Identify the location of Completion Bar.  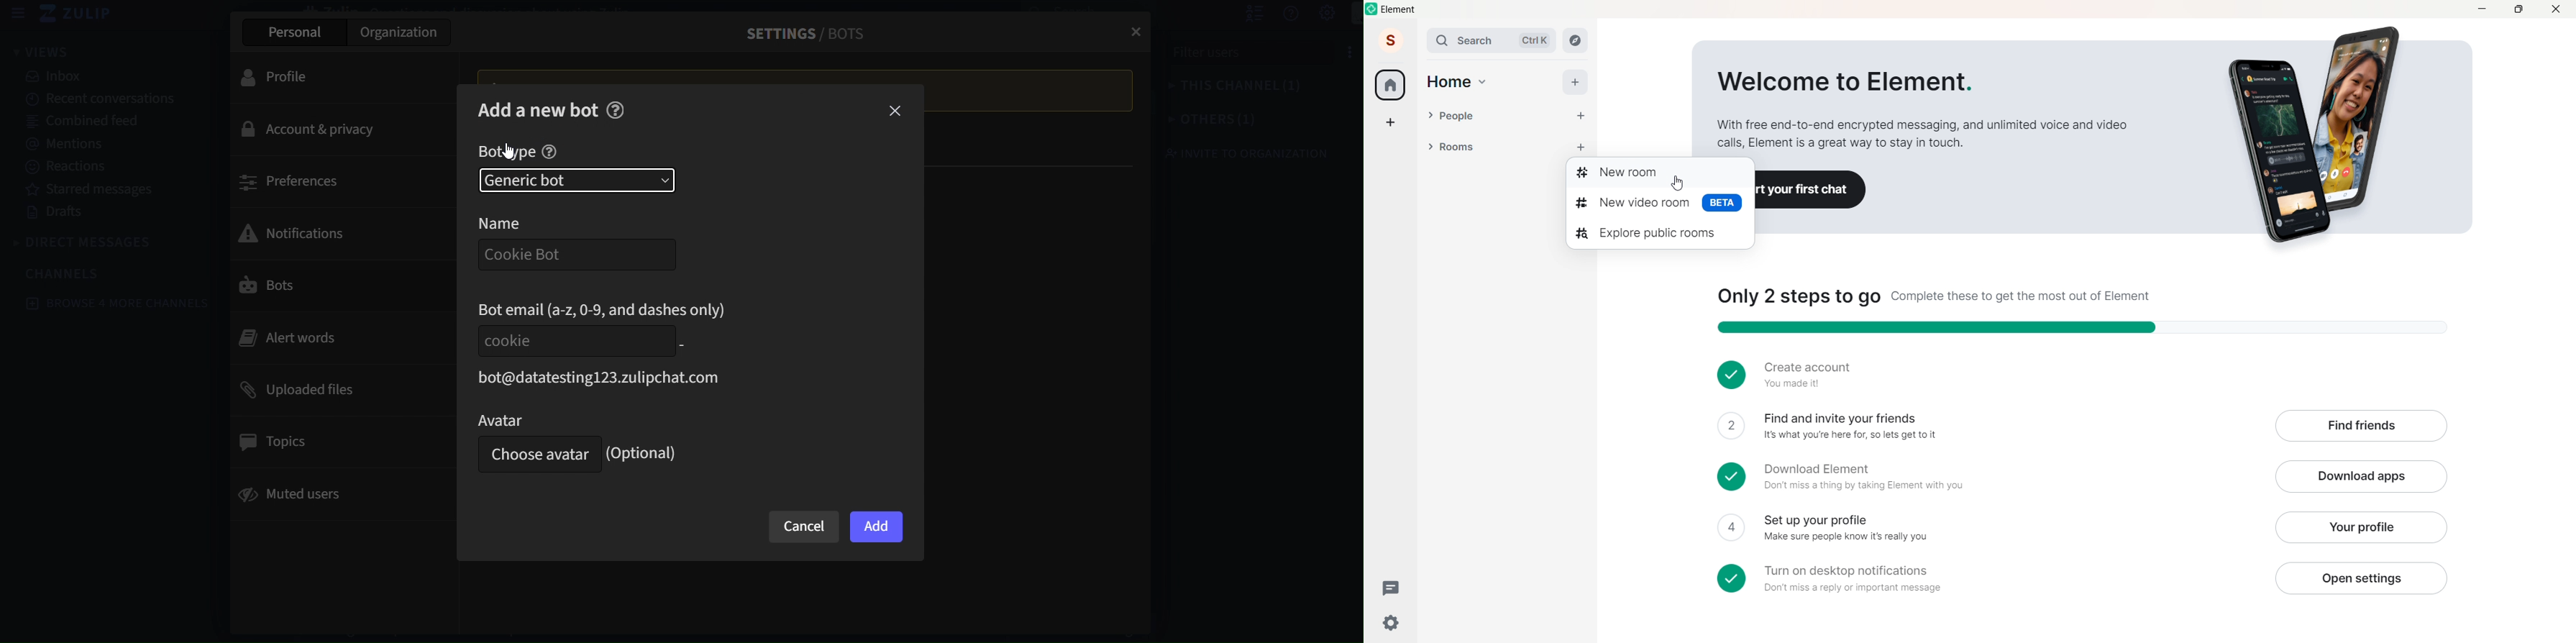
(2094, 328).